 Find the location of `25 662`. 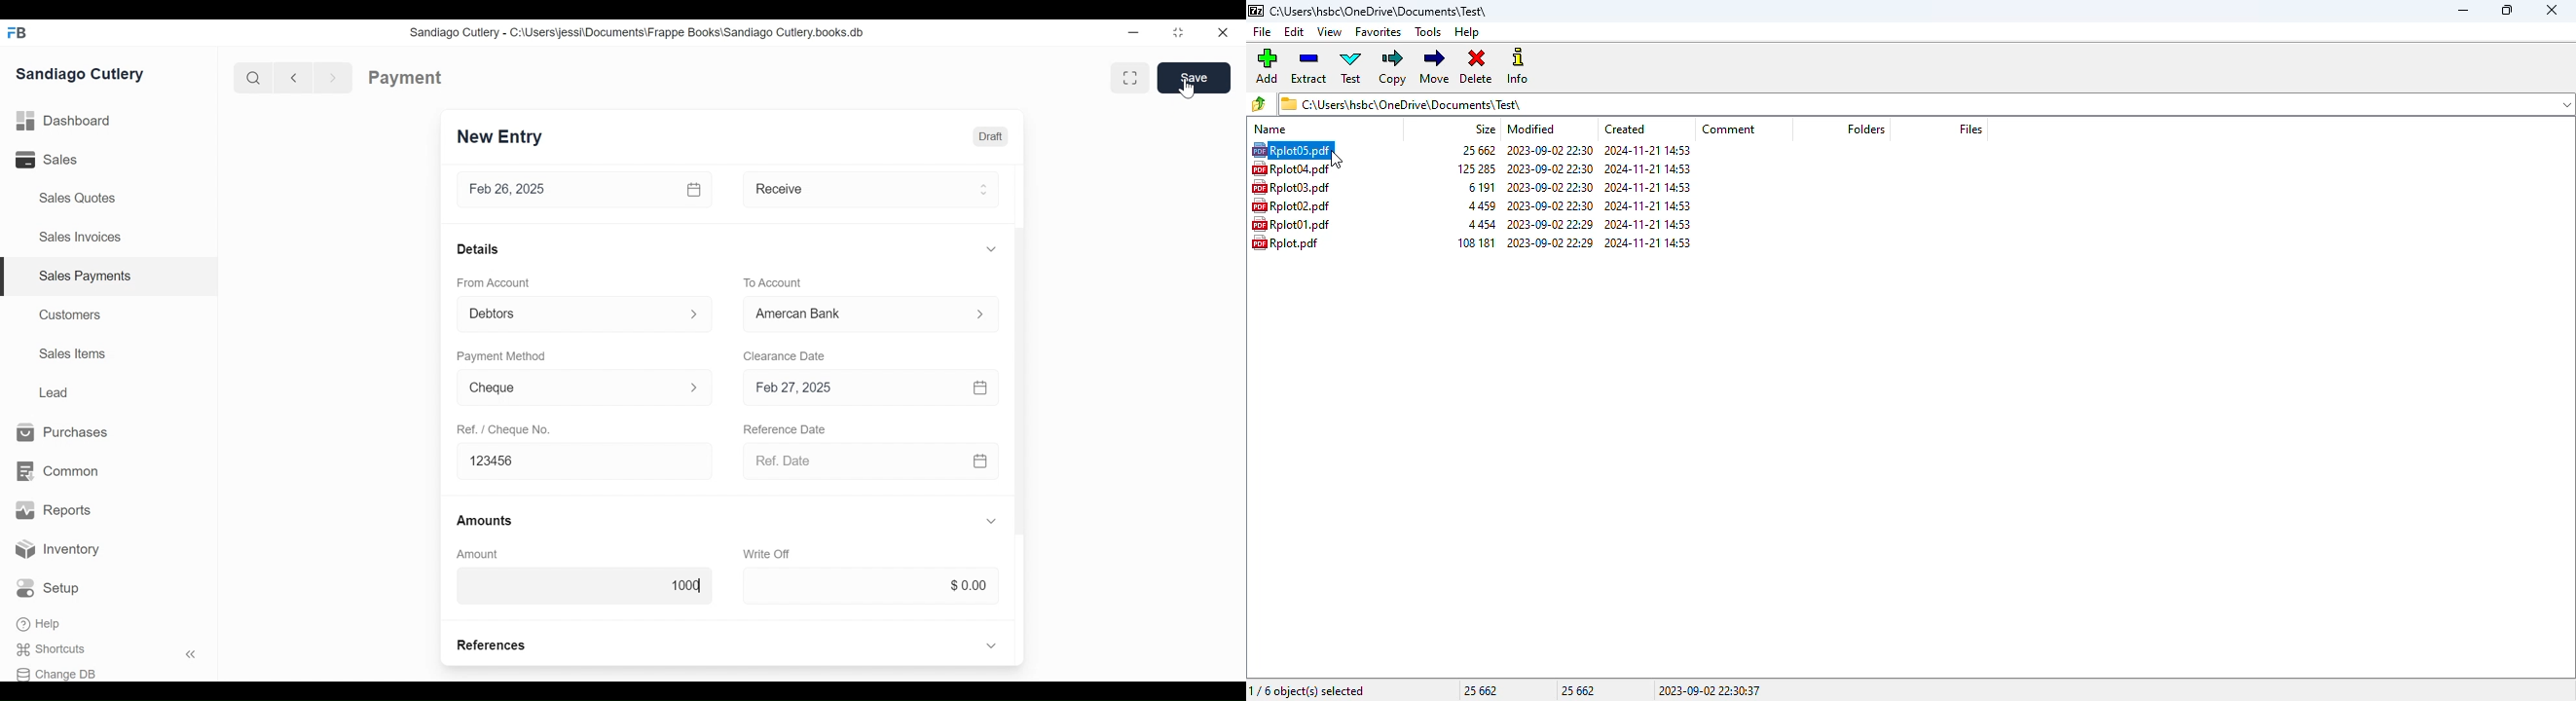

25 662 is located at coordinates (1578, 690).